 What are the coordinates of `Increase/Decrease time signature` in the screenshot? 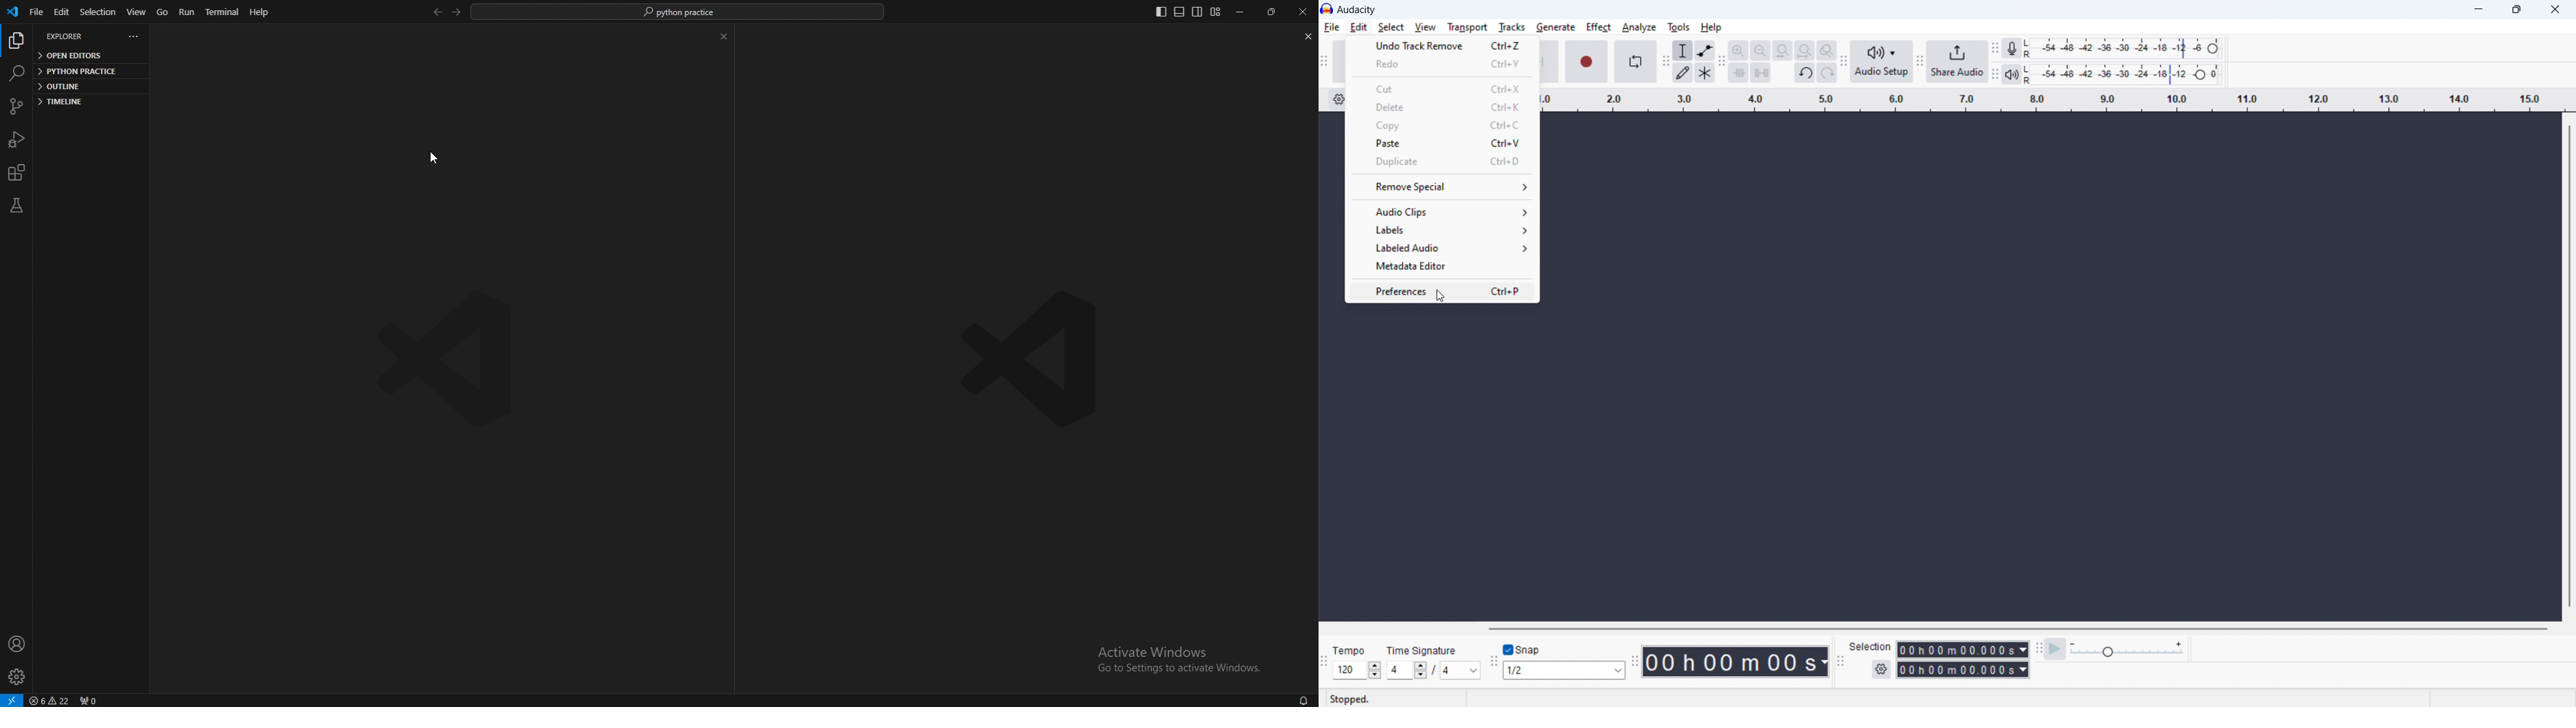 It's located at (1421, 670).